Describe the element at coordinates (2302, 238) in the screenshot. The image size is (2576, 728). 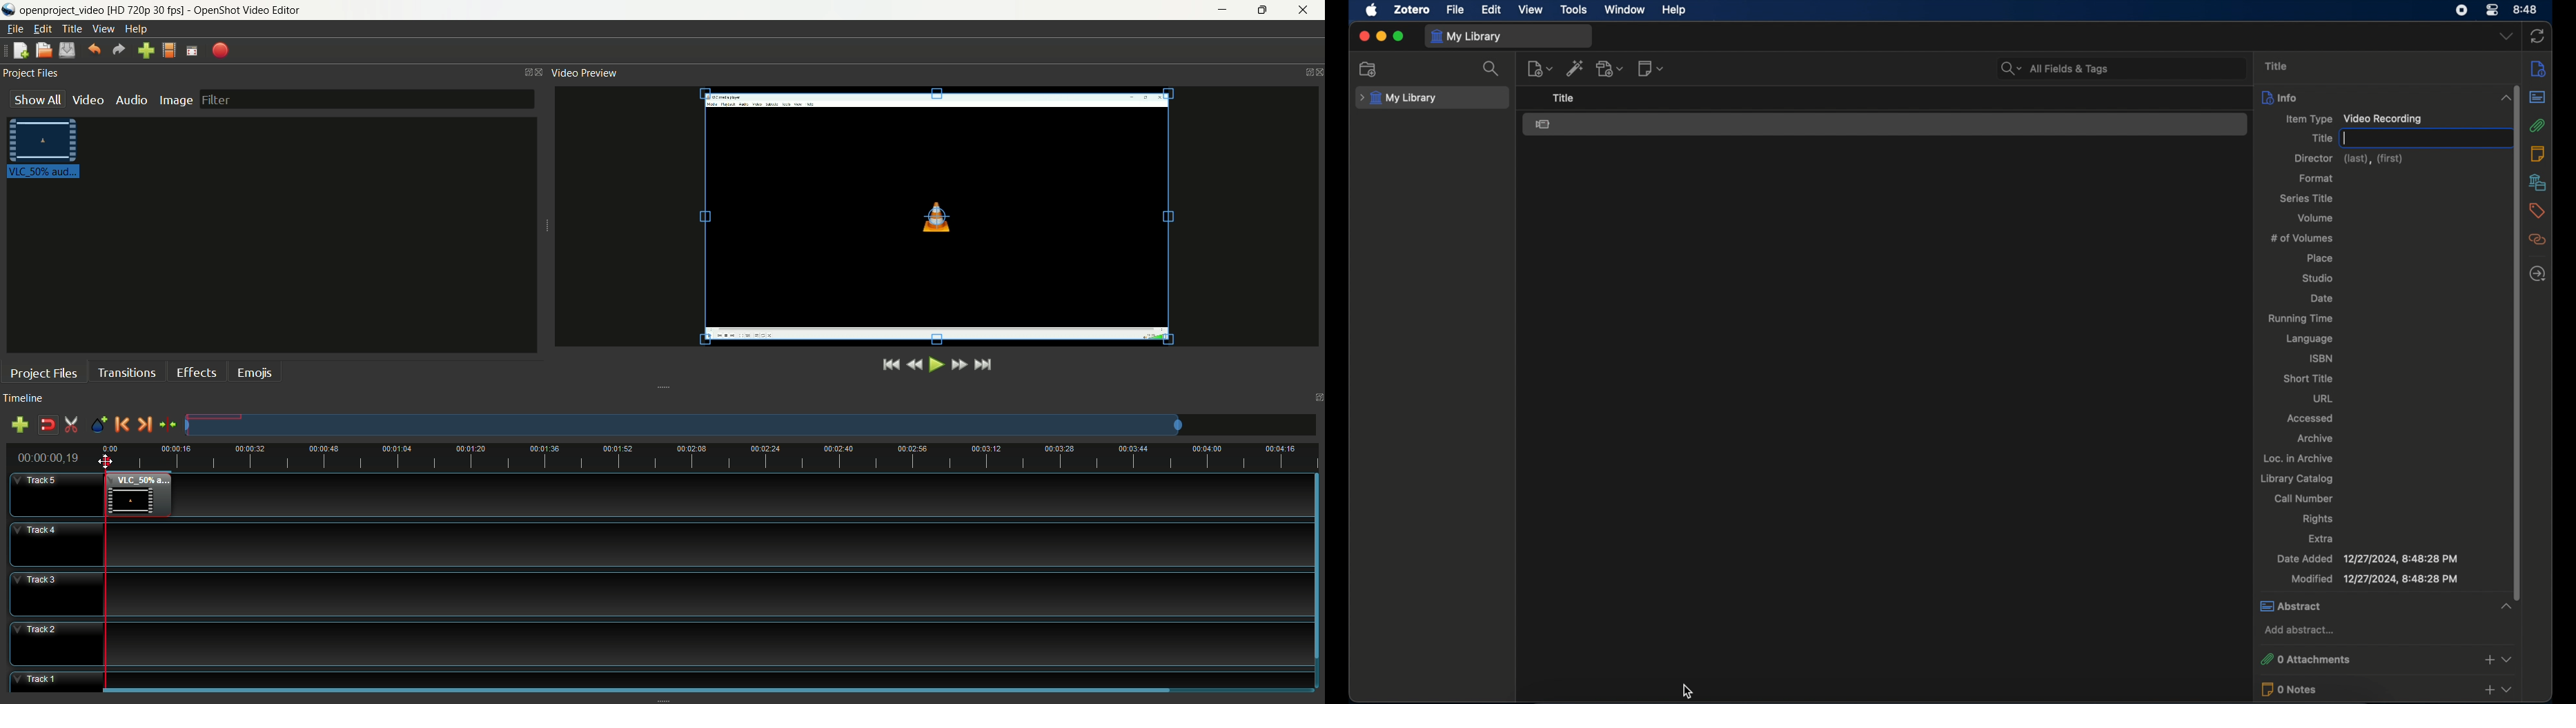
I see `no of volumes` at that location.